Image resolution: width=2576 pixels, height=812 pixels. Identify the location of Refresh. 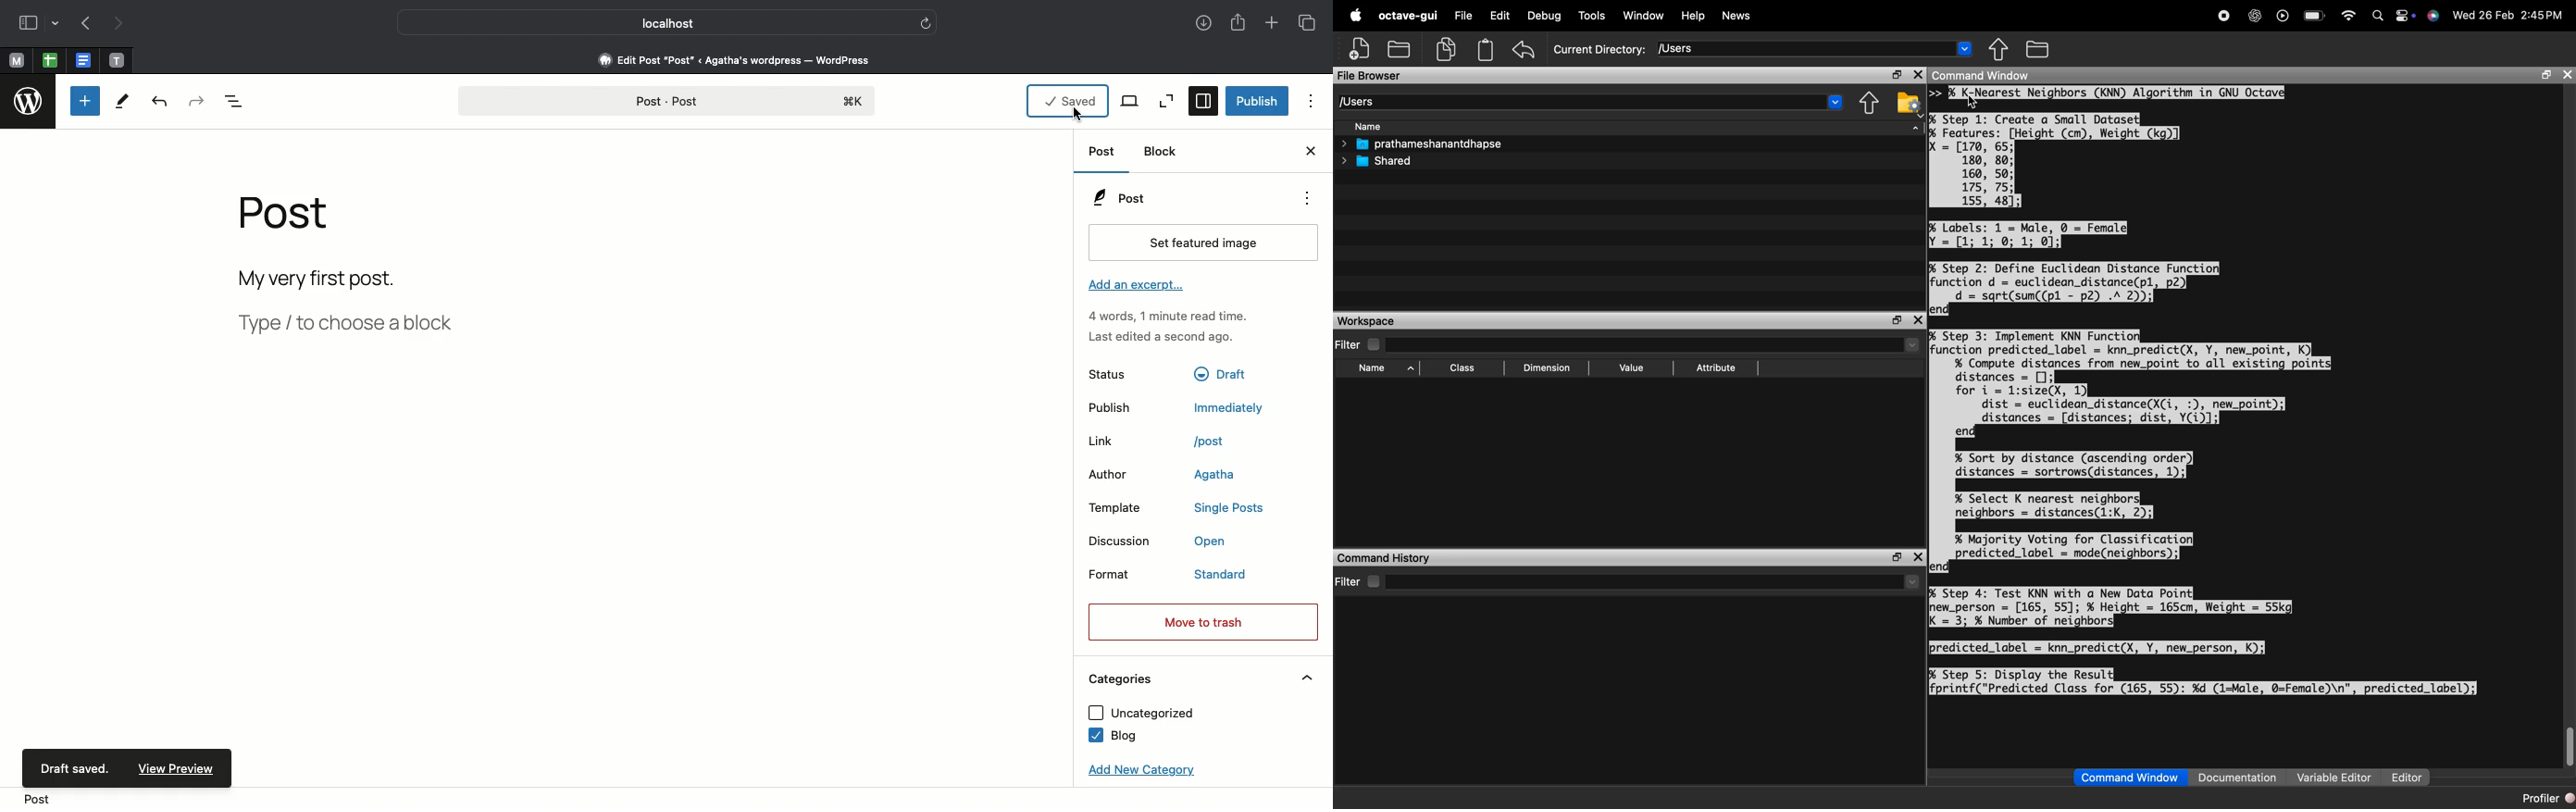
(926, 22).